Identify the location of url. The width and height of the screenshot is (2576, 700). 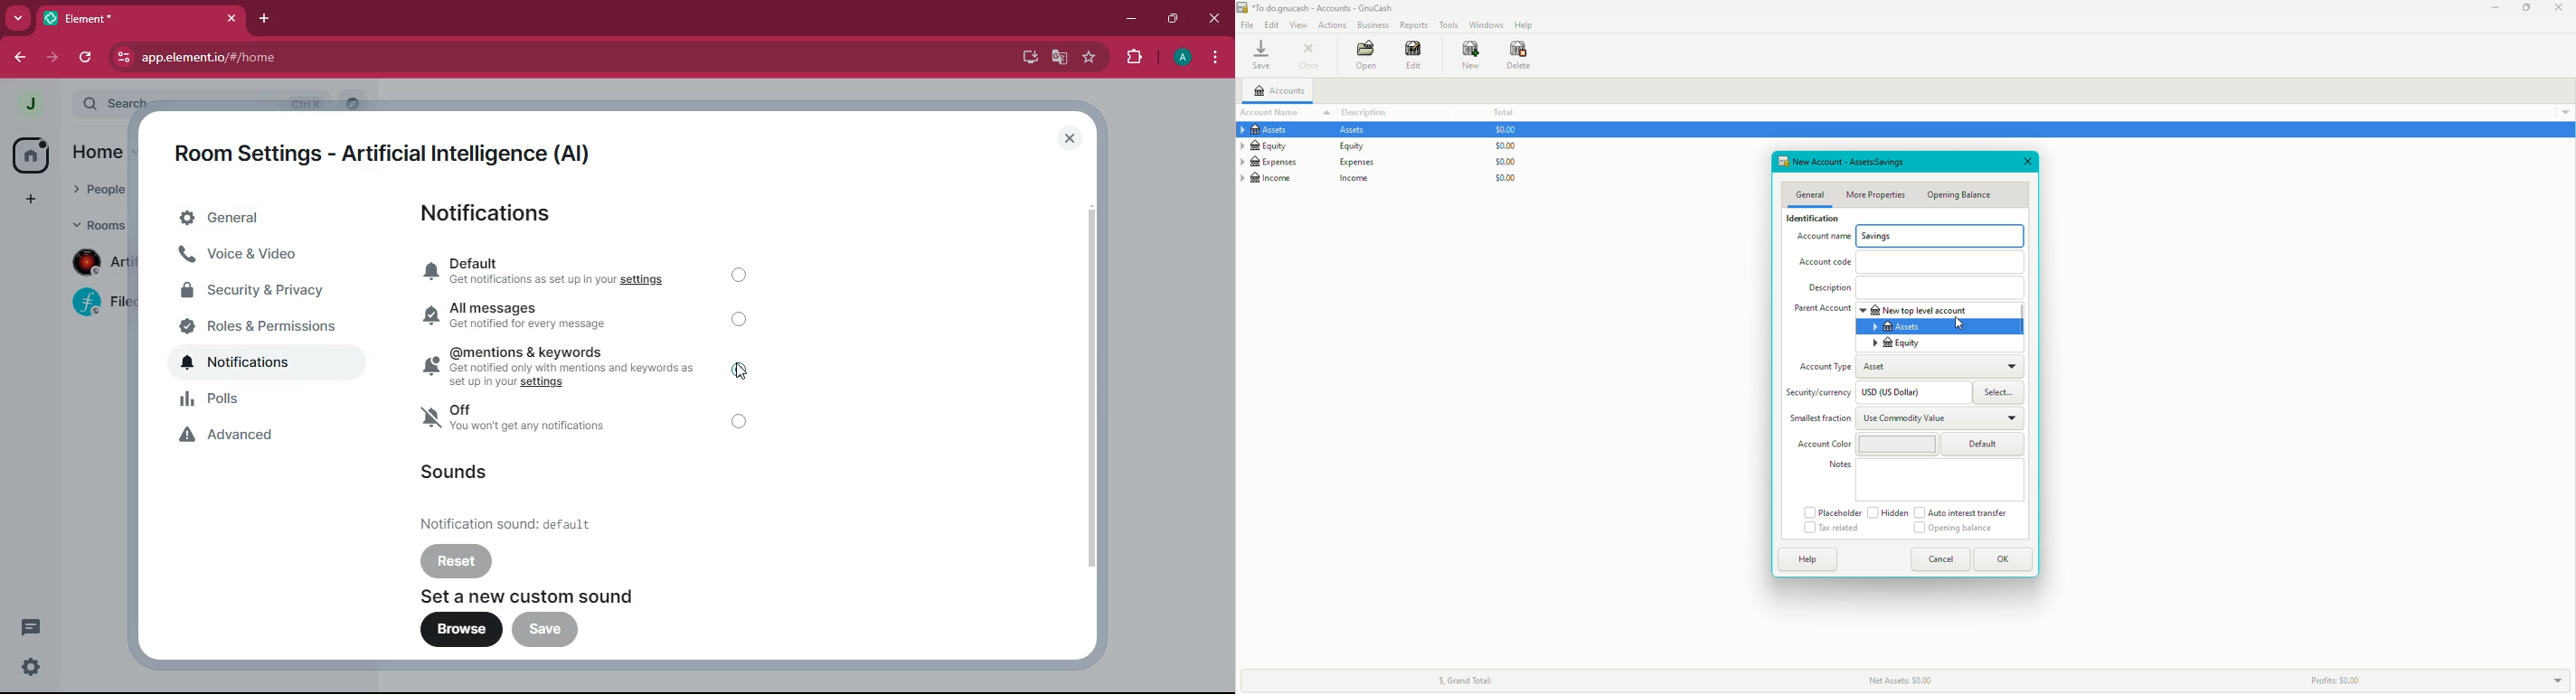
(286, 58).